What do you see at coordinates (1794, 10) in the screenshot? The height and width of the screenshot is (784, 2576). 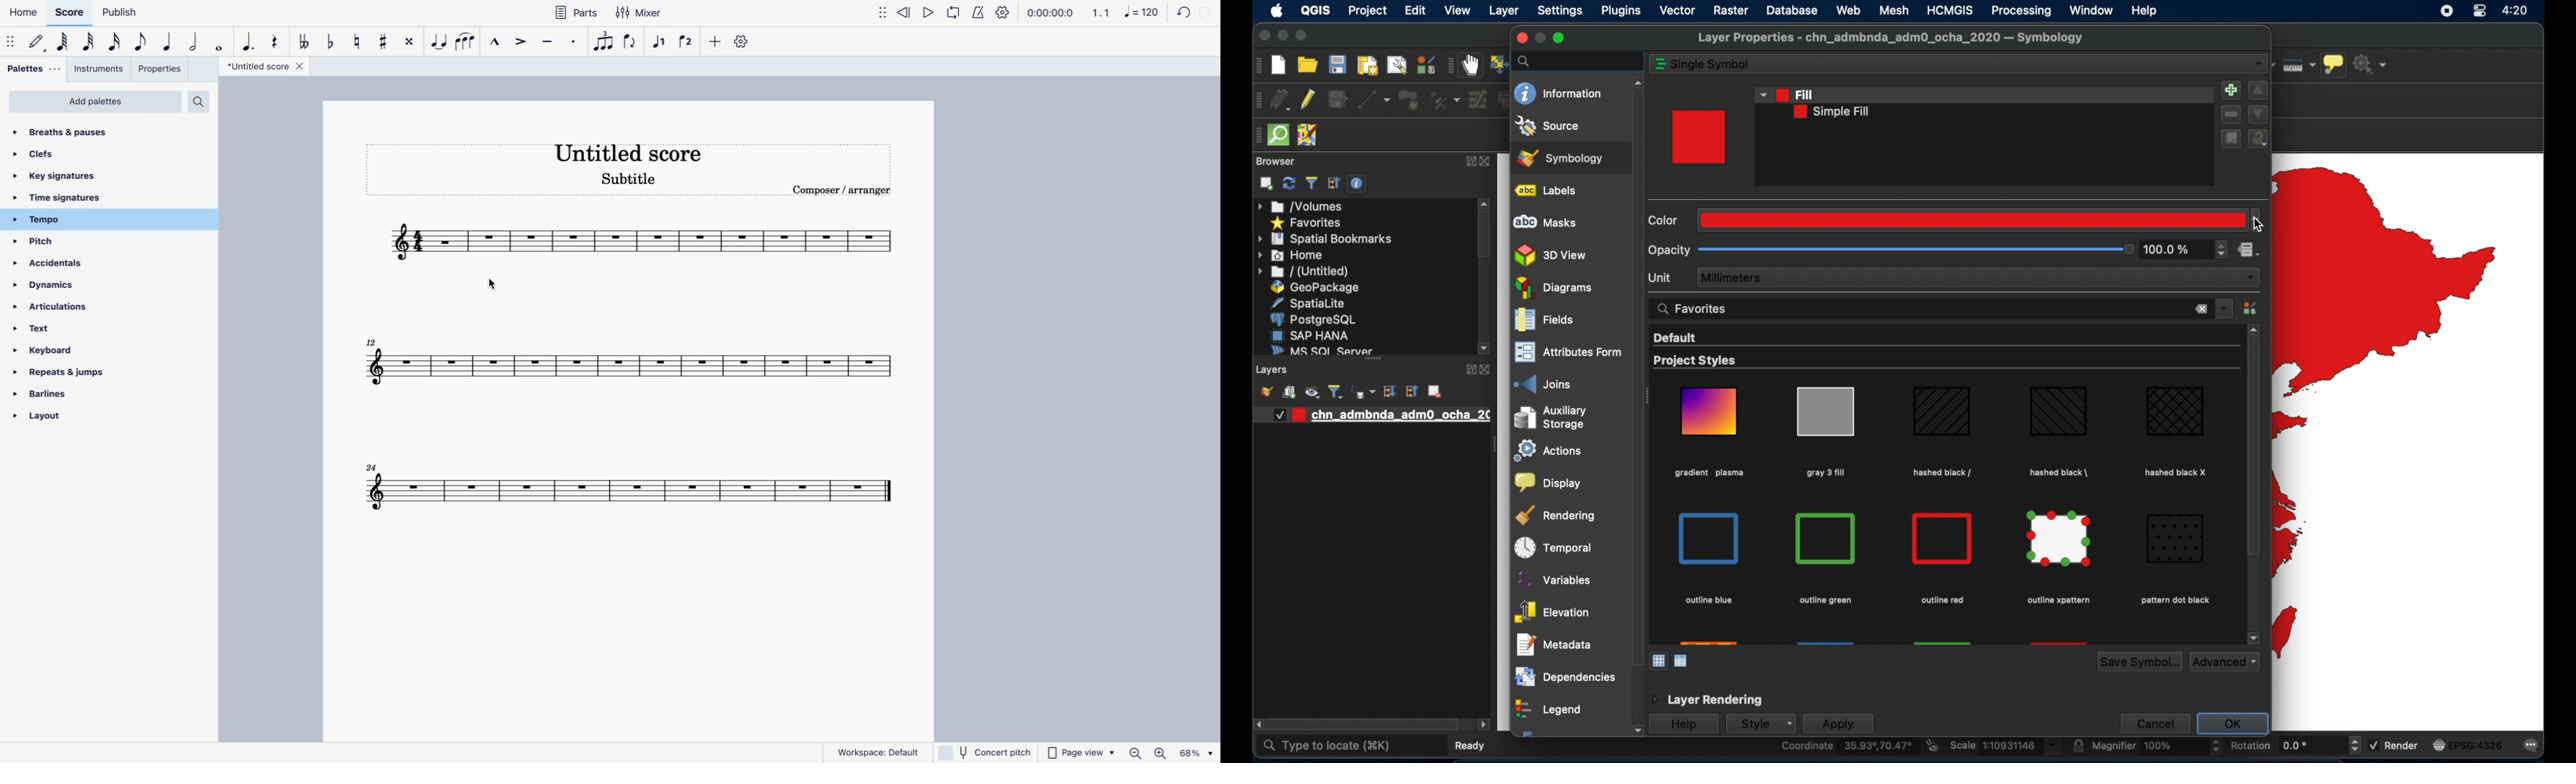 I see `database` at bounding box center [1794, 10].